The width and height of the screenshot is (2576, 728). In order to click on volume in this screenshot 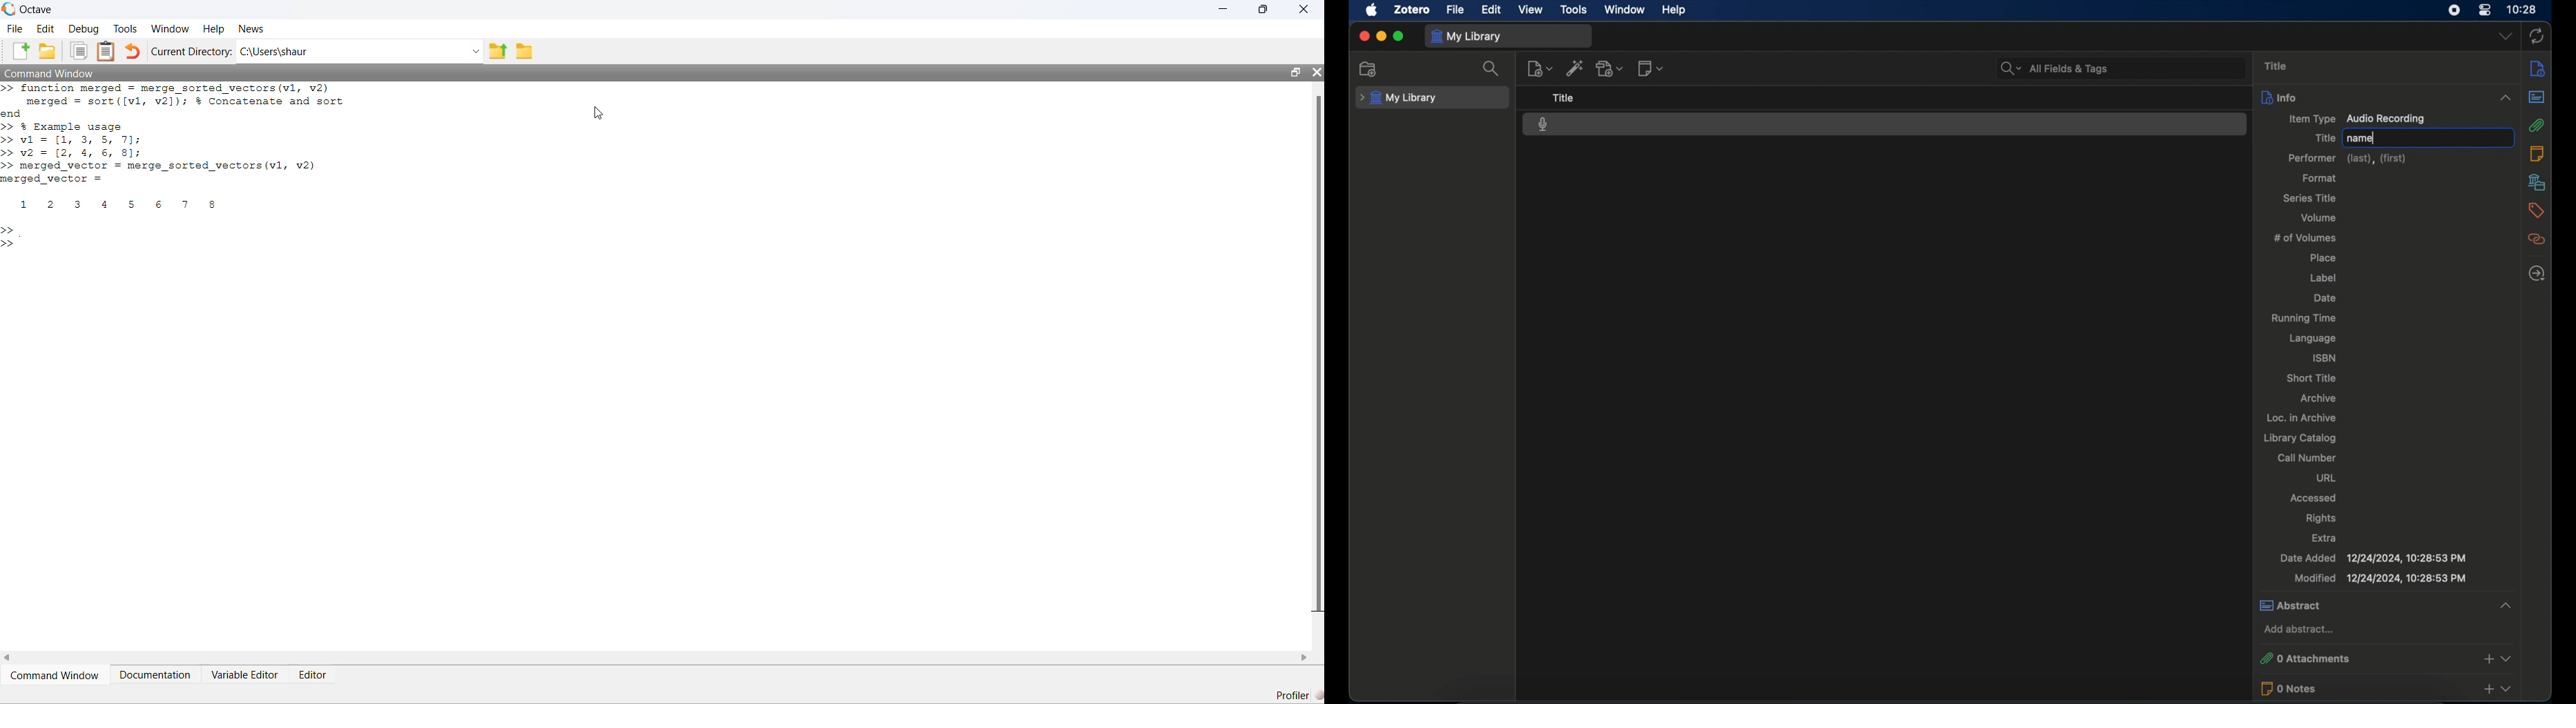, I will do `click(2321, 217)`.